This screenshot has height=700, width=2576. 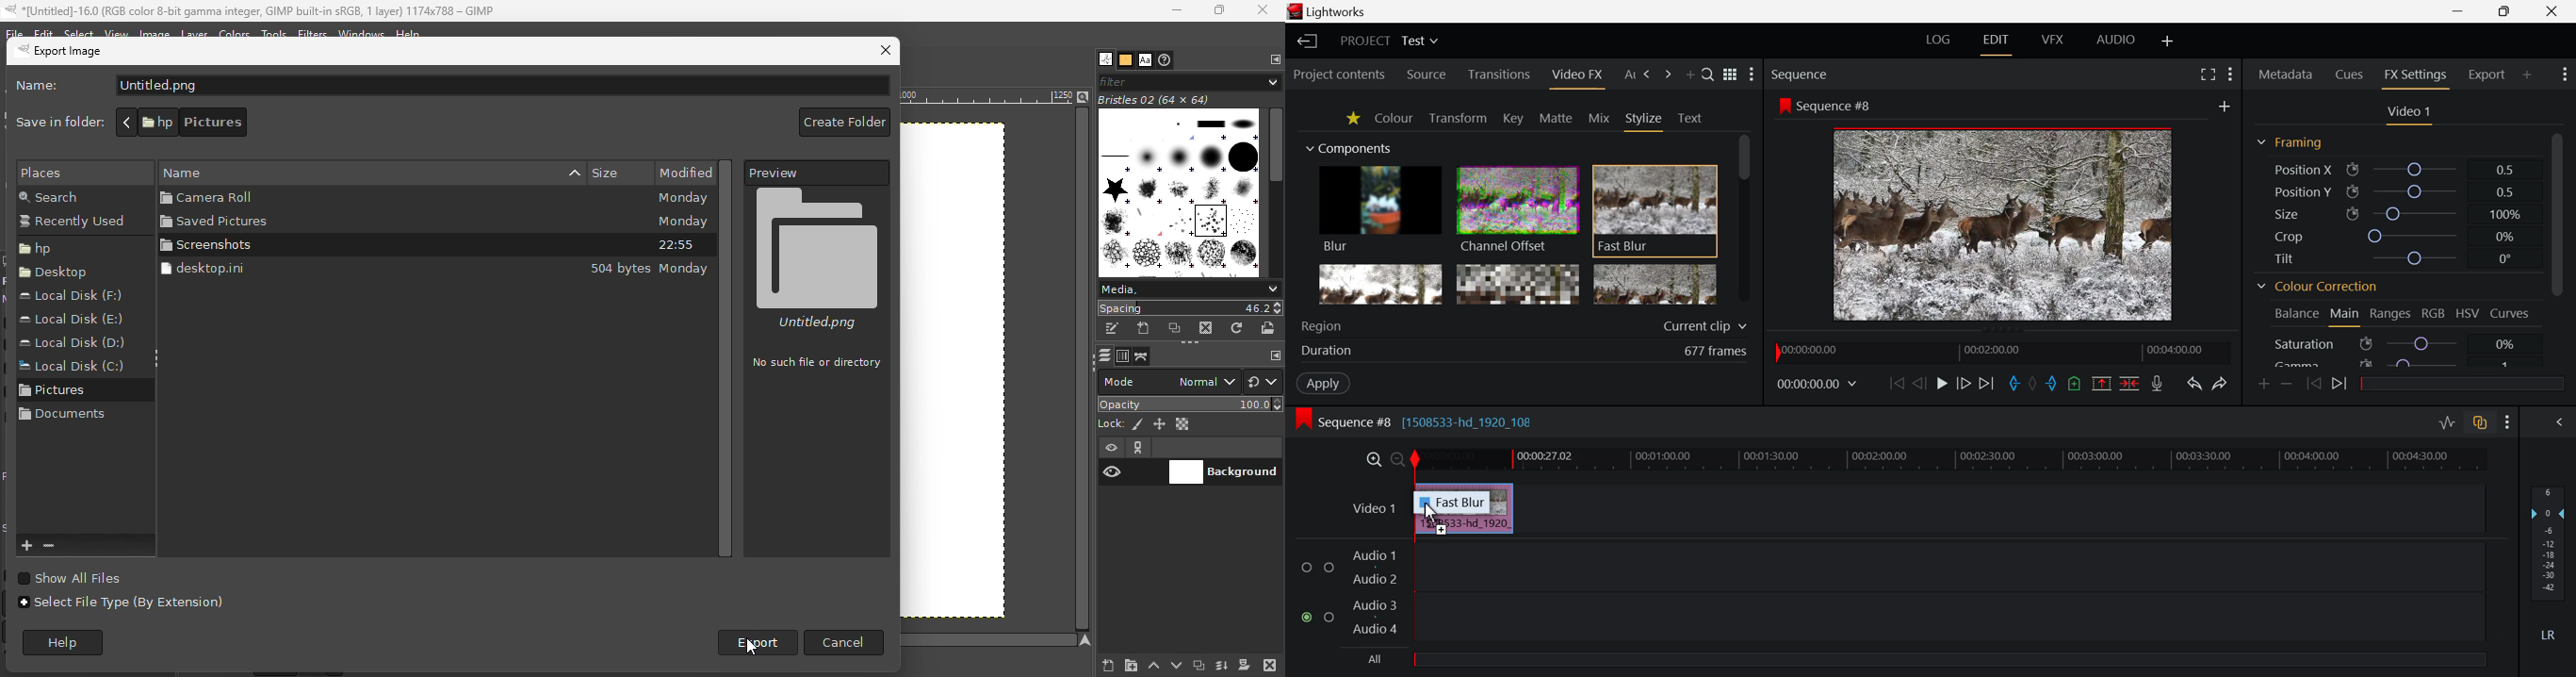 I want to click on Go Forward, so click(x=1966, y=386).